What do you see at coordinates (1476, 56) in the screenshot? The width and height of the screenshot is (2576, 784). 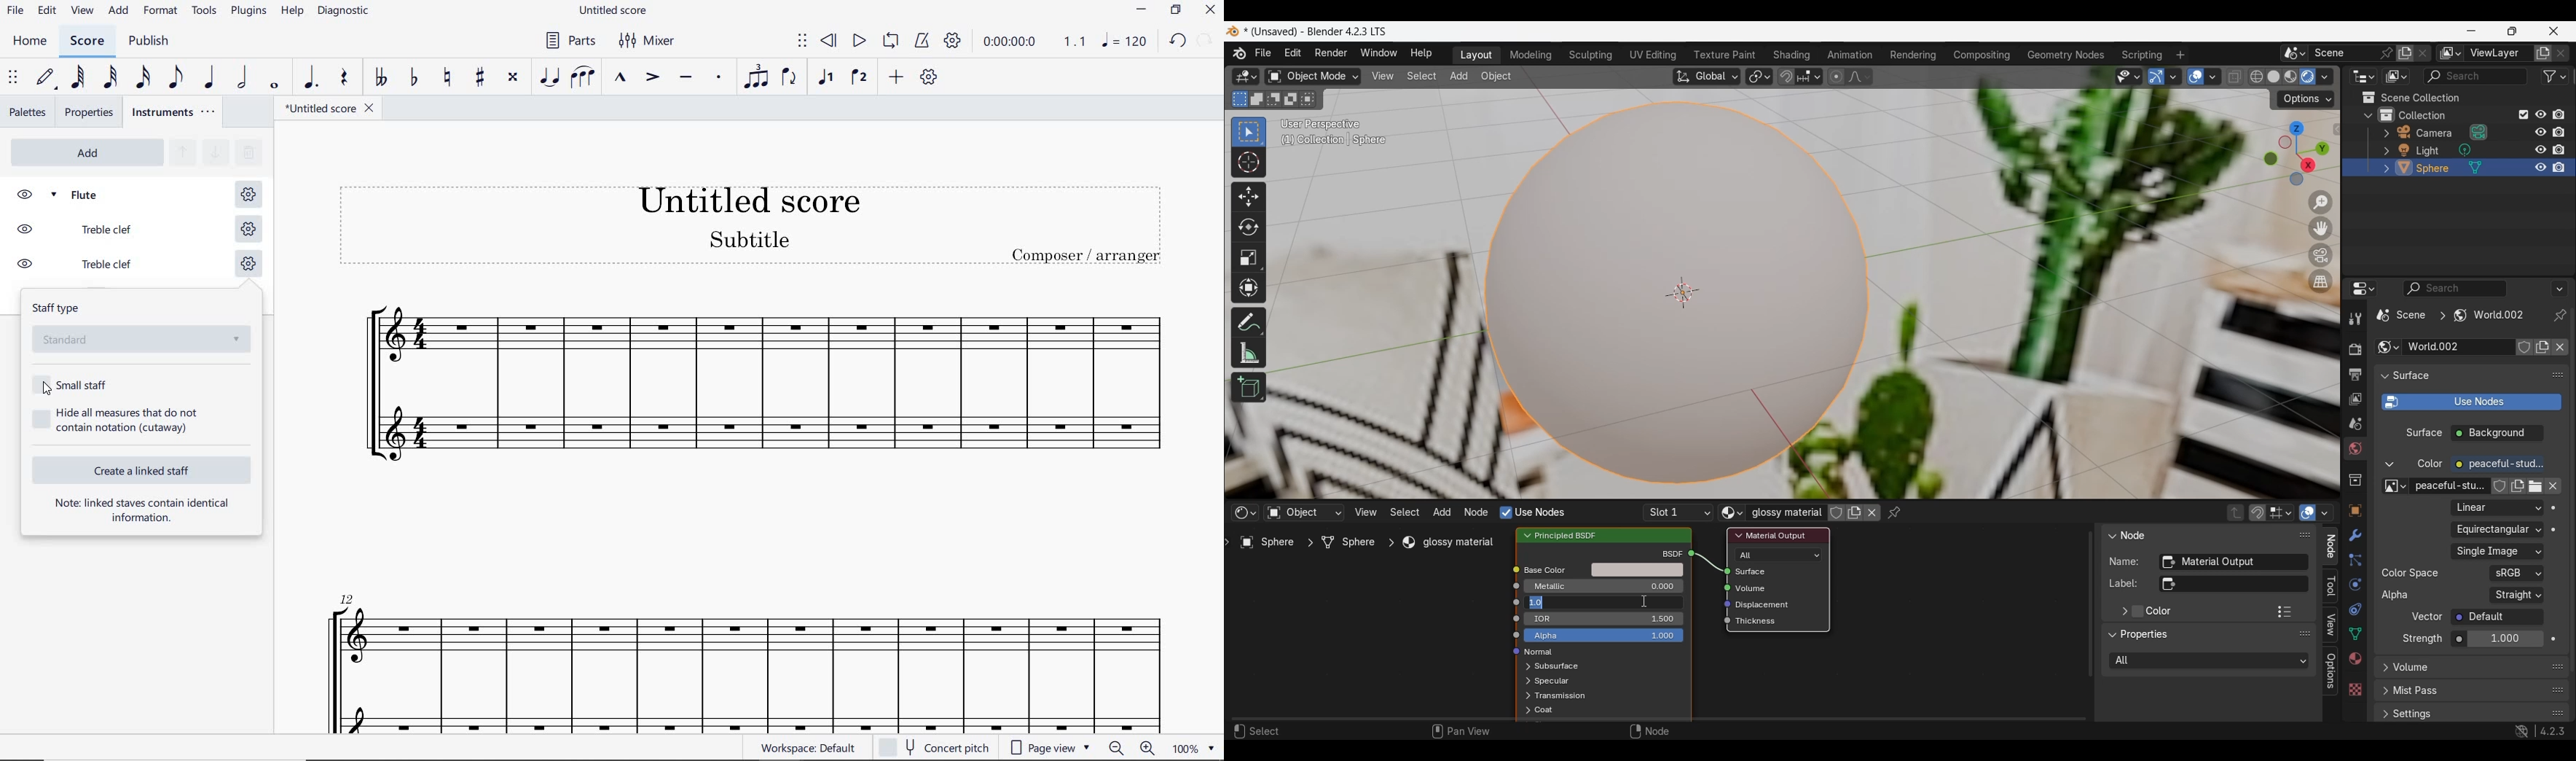 I see `Layout workspace` at bounding box center [1476, 56].